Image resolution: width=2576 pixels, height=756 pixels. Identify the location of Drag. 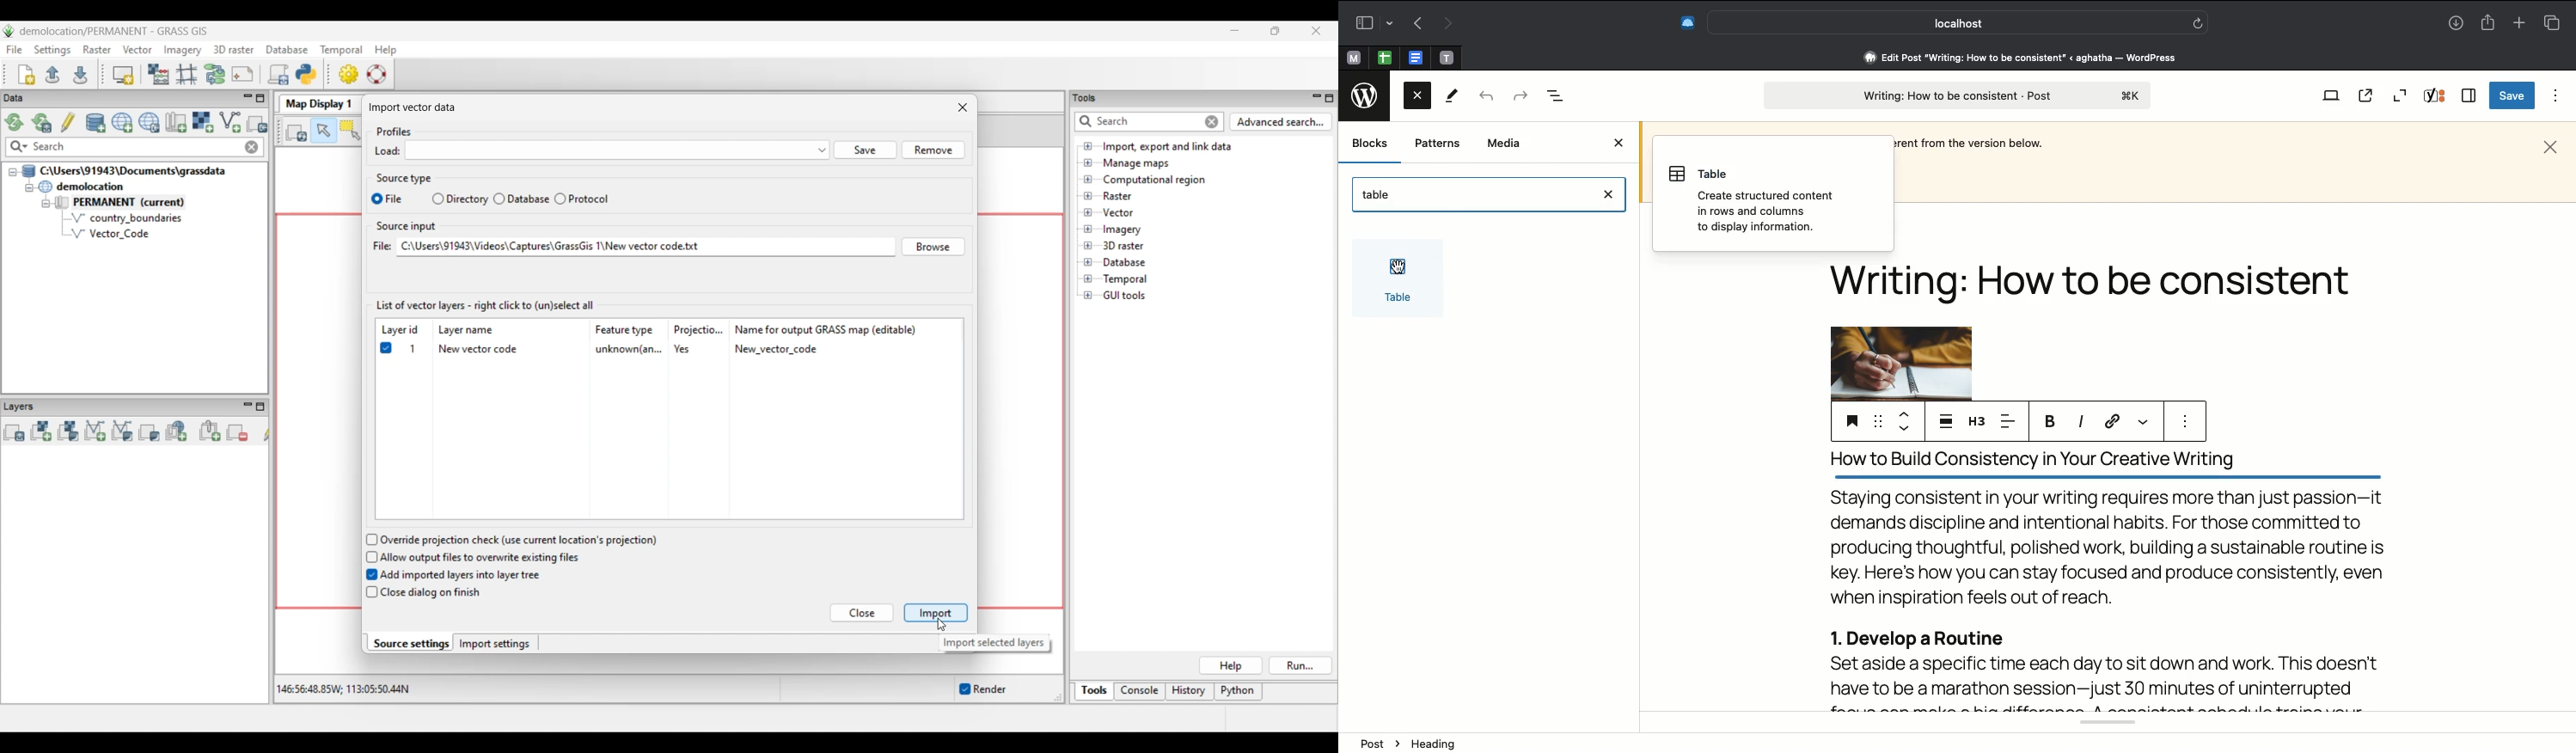
(1877, 419).